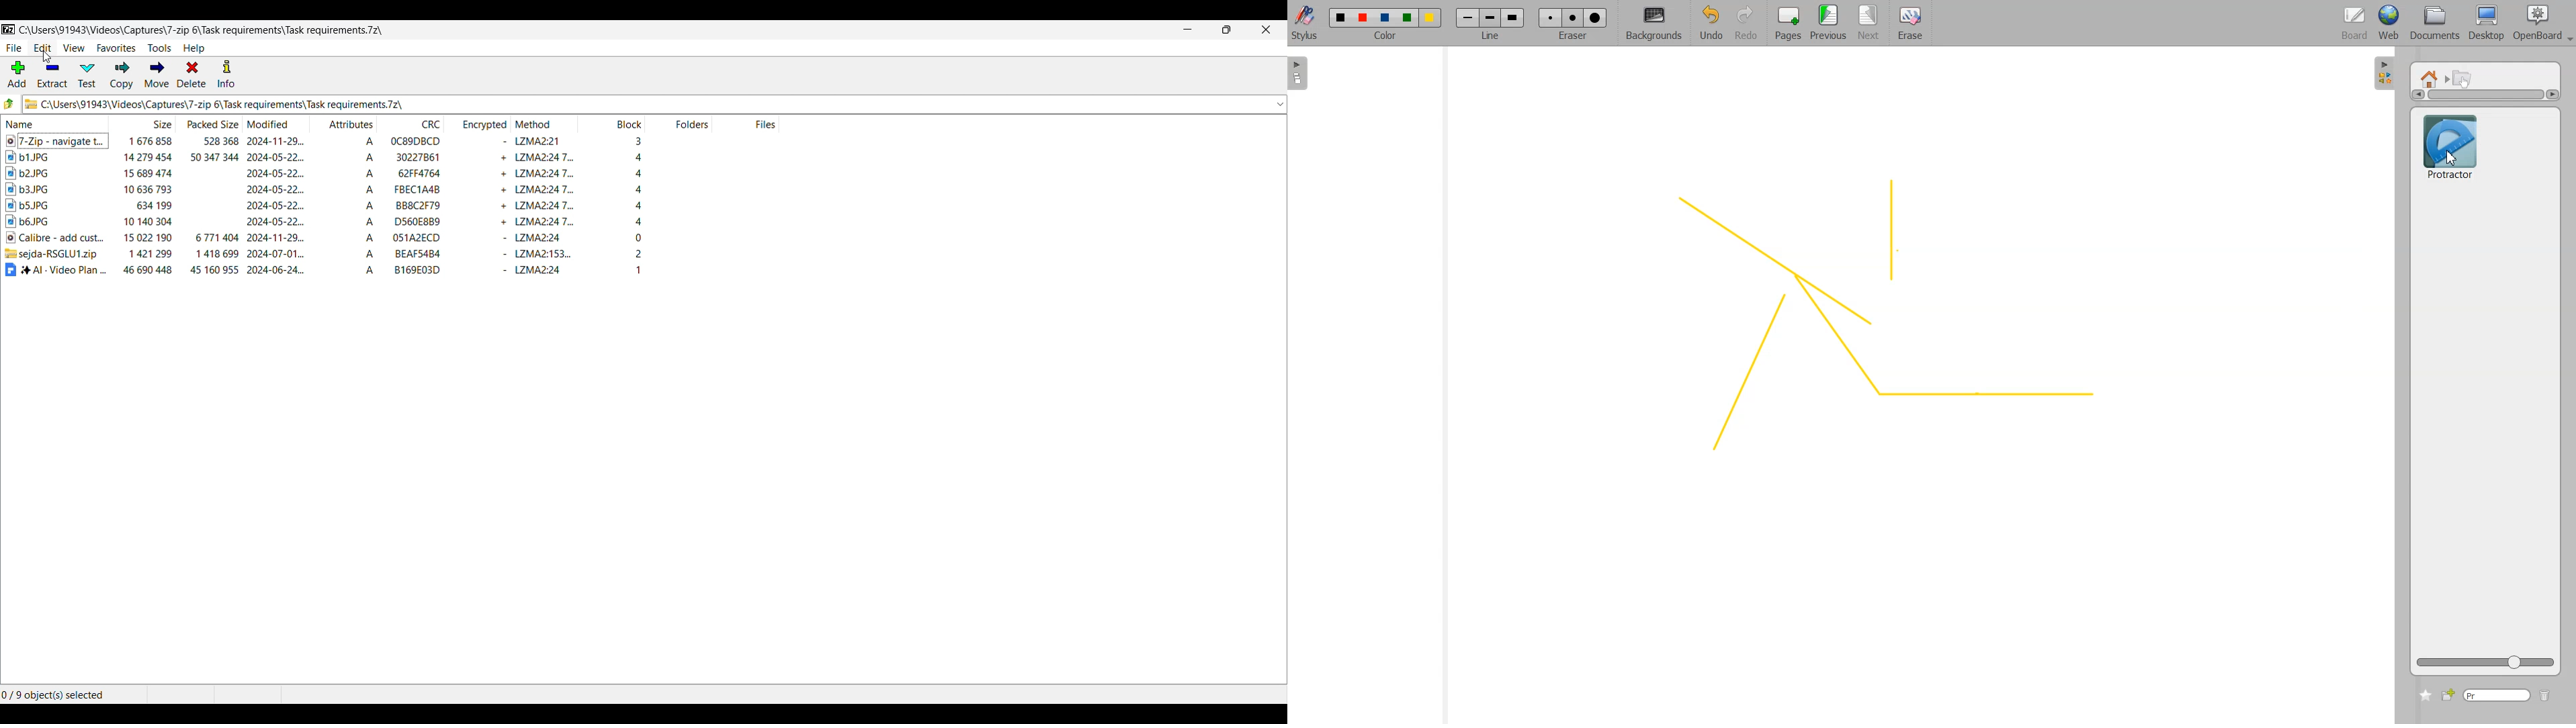 Image resolution: width=2576 pixels, height=728 pixels. What do you see at coordinates (343, 207) in the screenshot?
I see `Attributes` at bounding box center [343, 207].